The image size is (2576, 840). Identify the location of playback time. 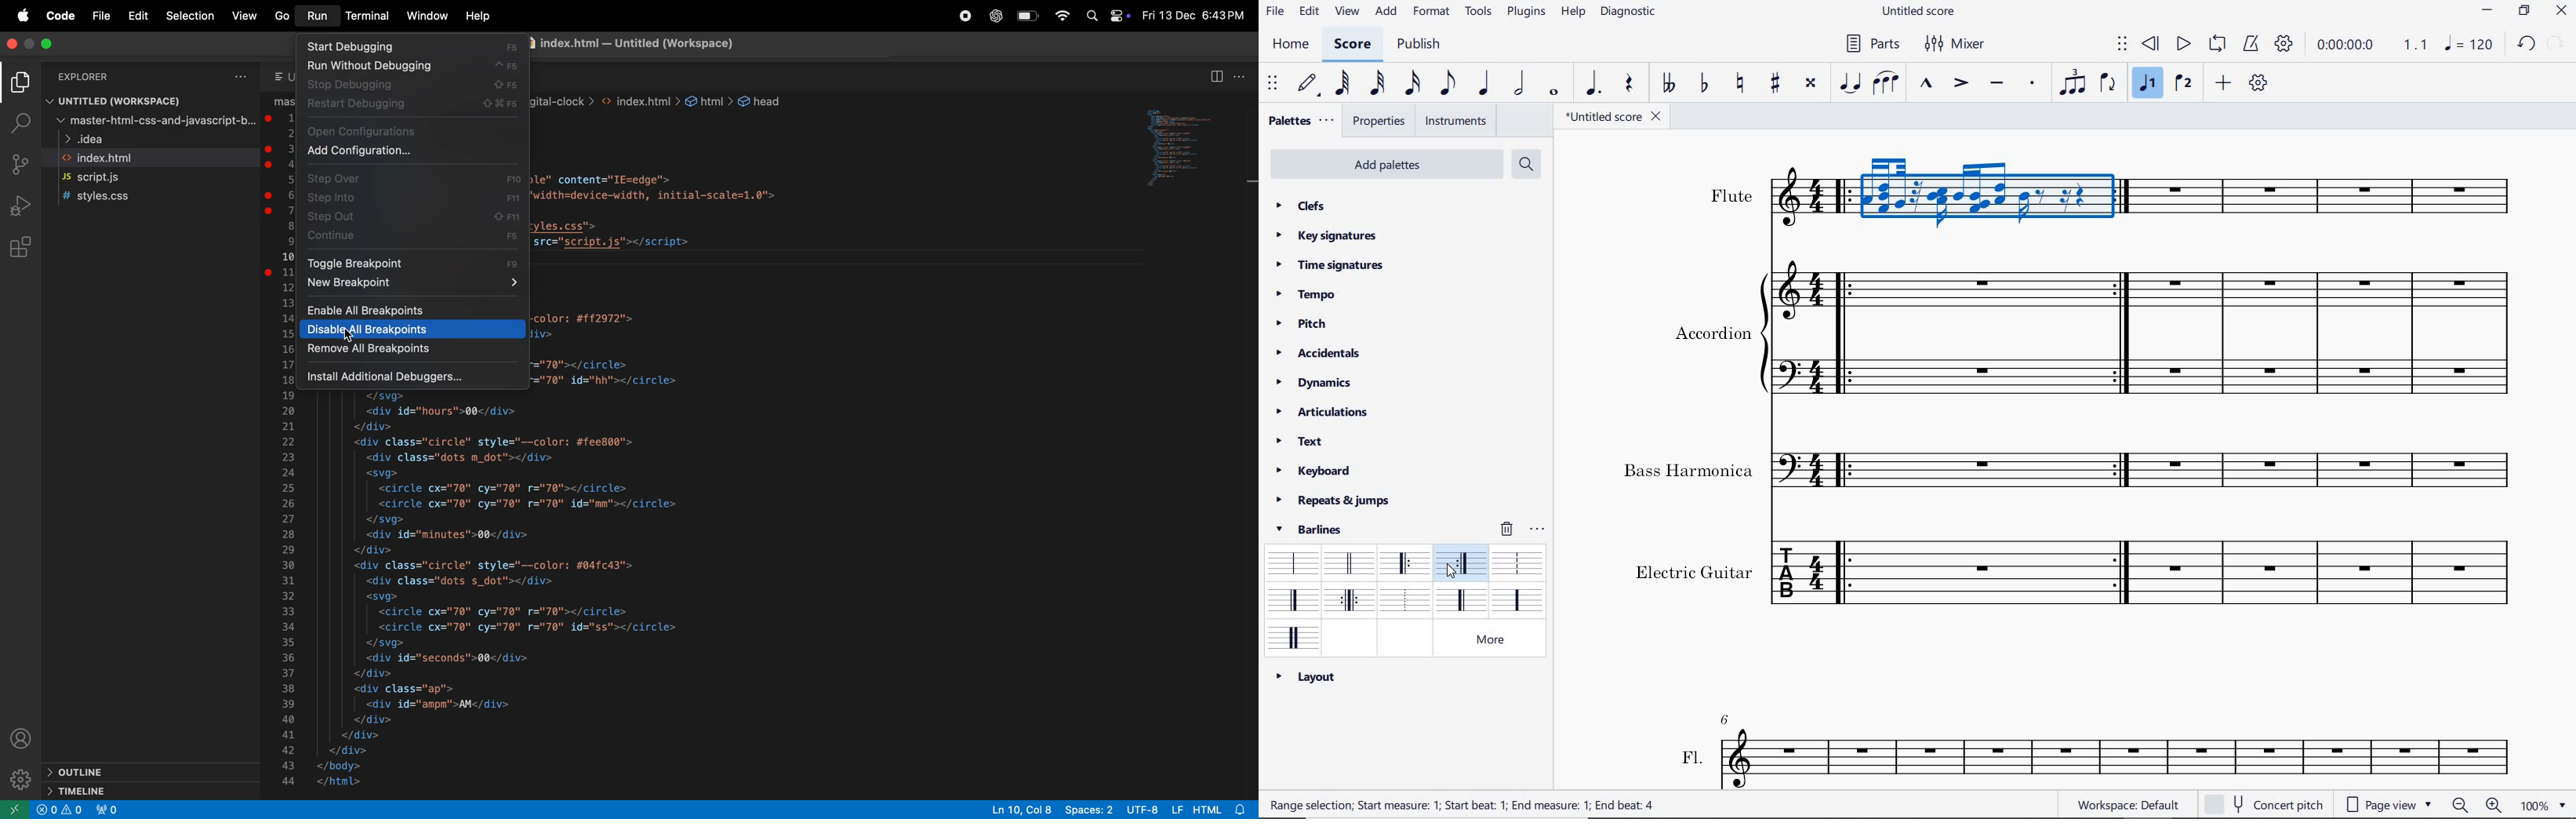
(2347, 46).